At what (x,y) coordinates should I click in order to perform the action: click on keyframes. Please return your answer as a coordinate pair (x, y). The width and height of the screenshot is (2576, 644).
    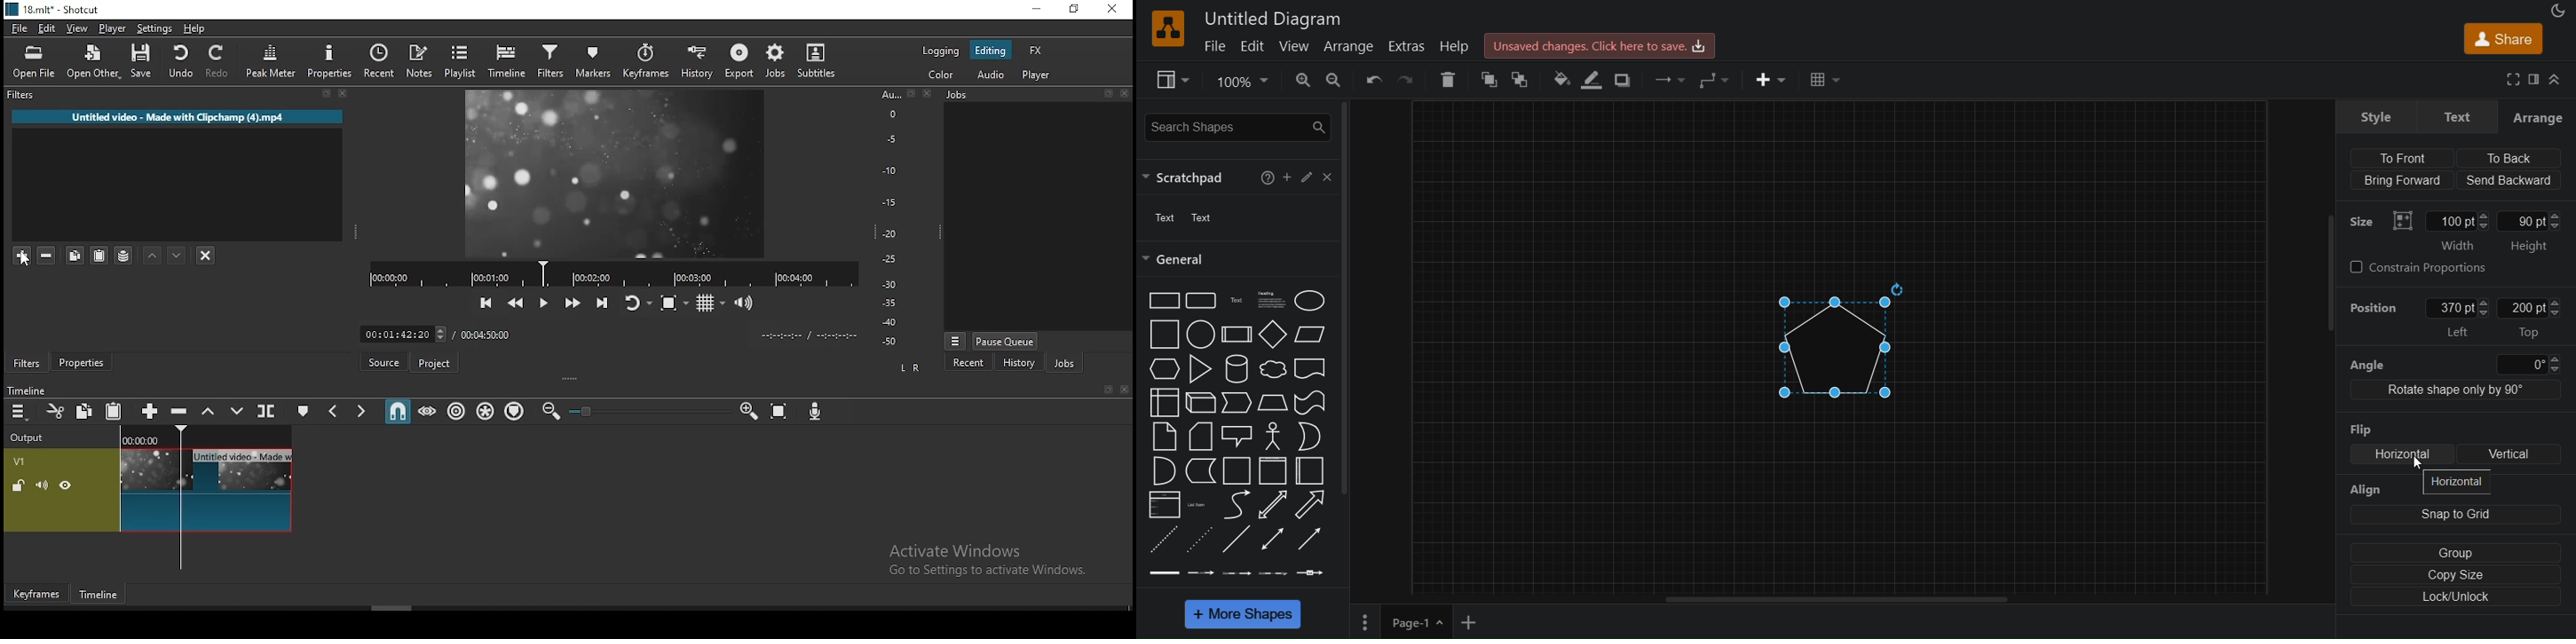
    Looking at the image, I should click on (37, 594).